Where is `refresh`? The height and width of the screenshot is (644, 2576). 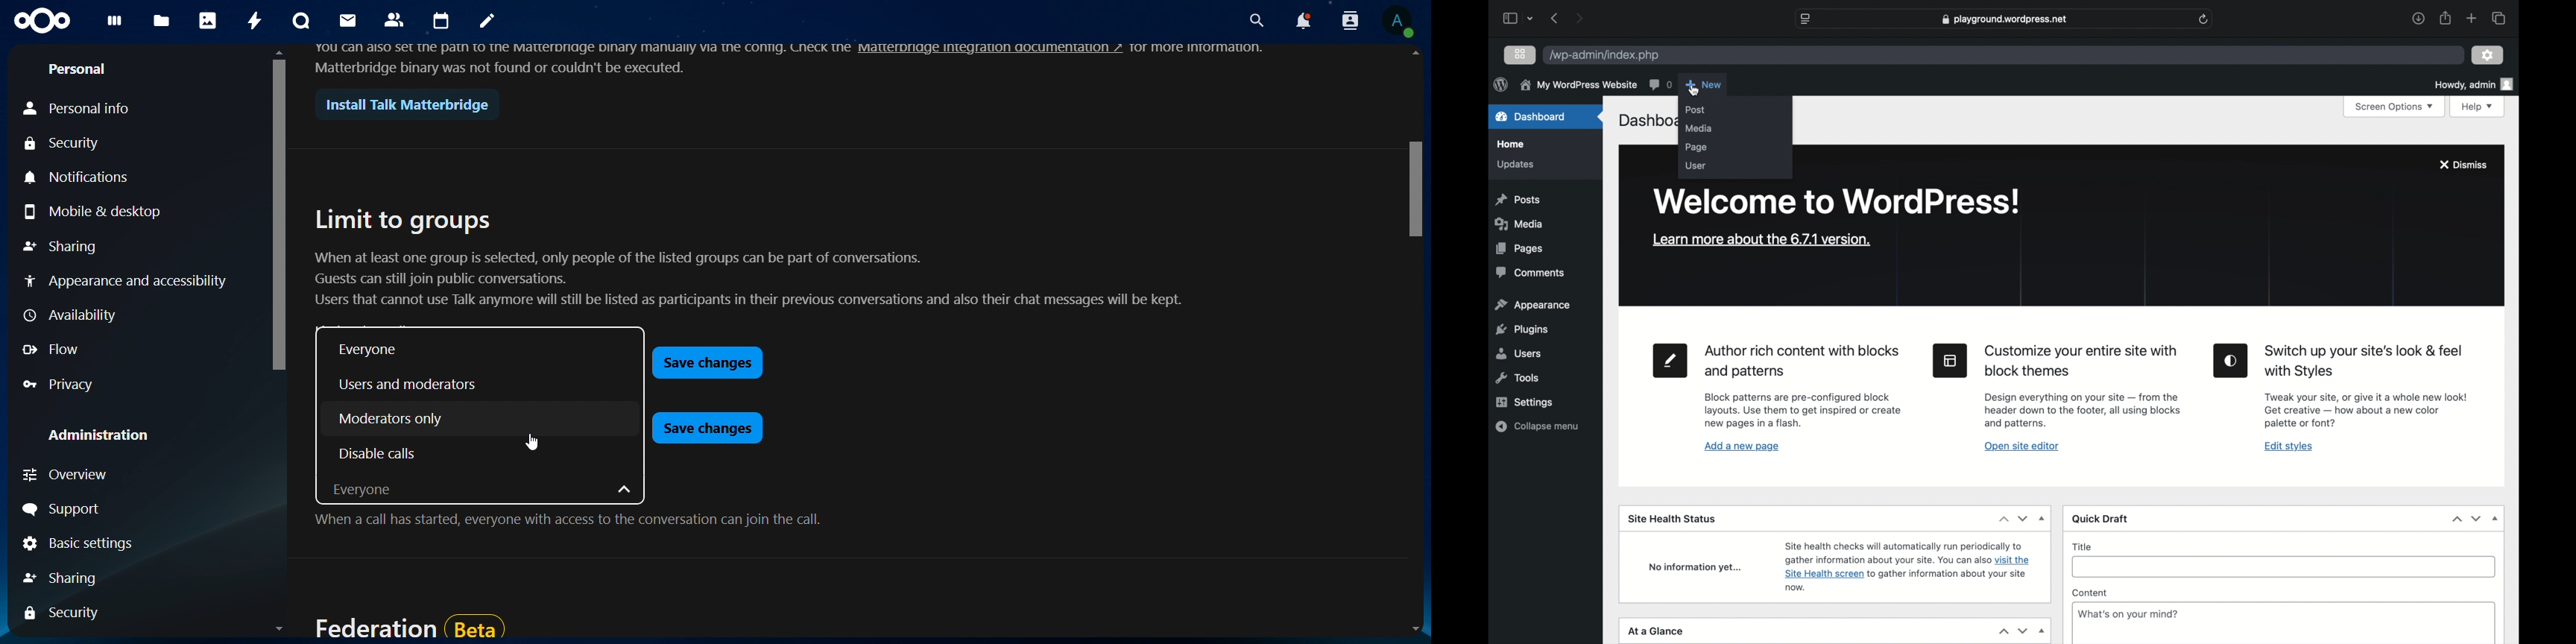
refresh is located at coordinates (2203, 19).